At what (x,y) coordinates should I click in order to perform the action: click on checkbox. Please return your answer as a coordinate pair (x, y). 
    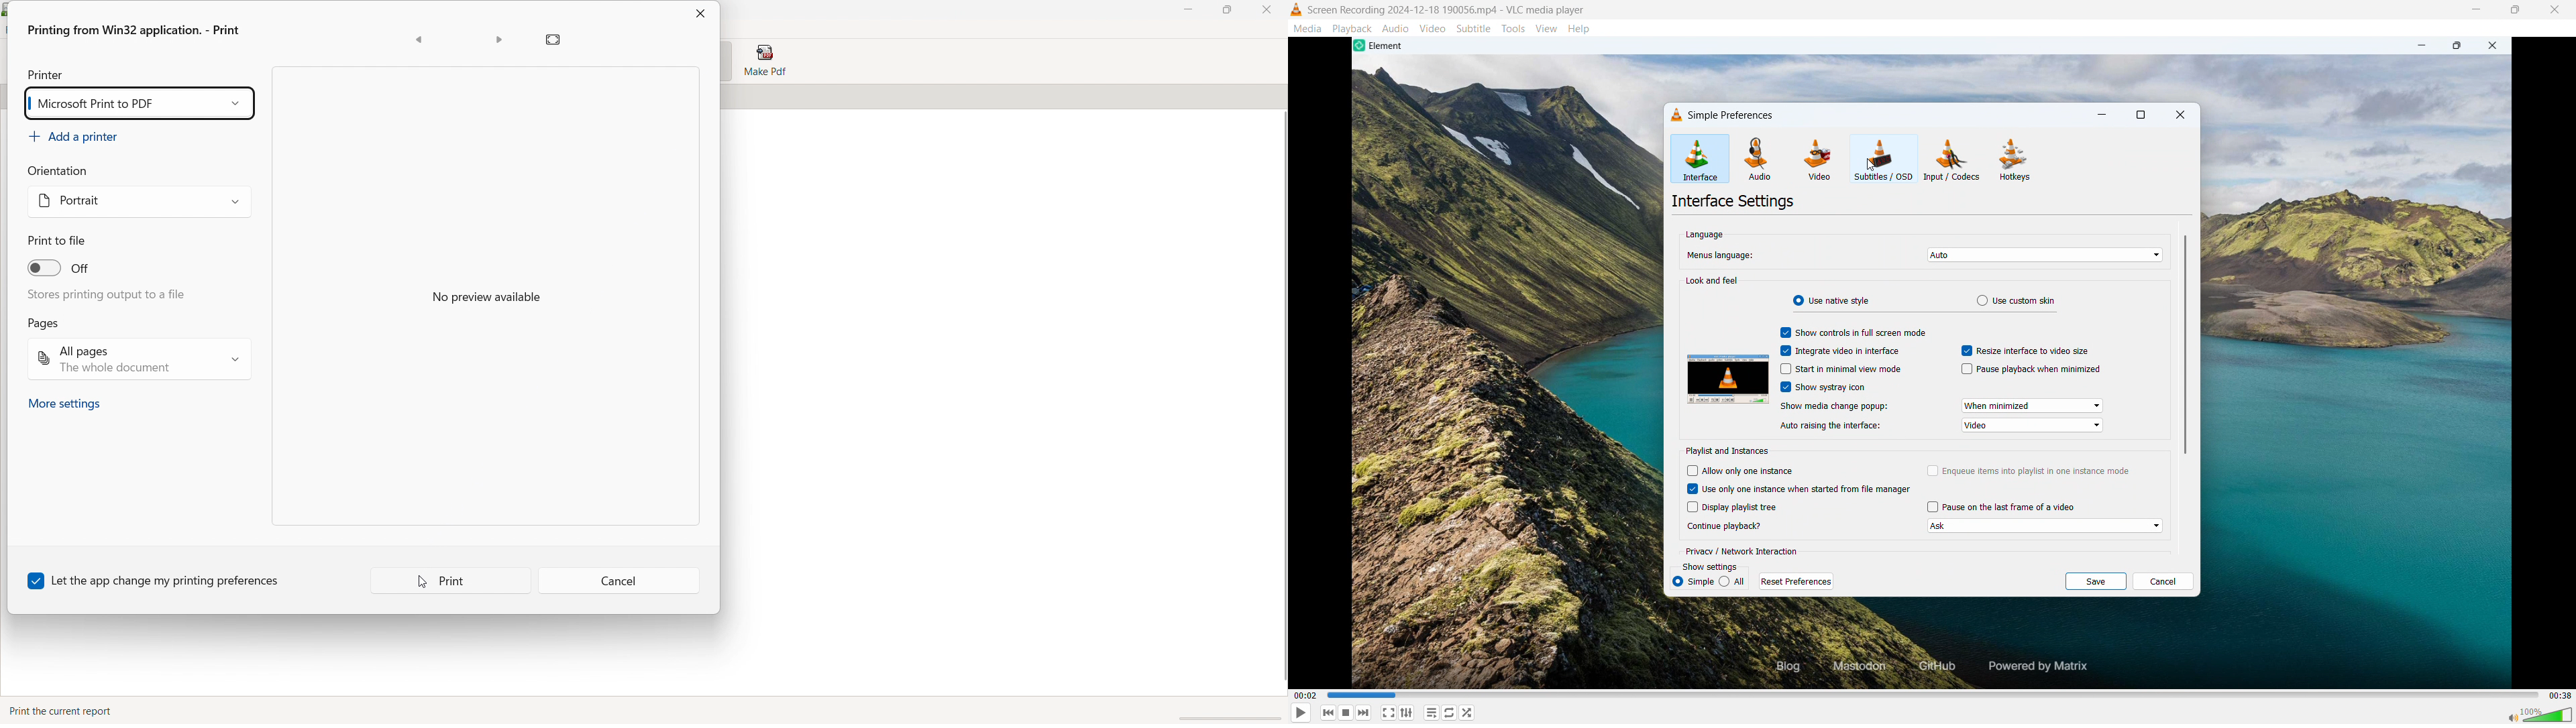
    Looking at the image, I should click on (1930, 507).